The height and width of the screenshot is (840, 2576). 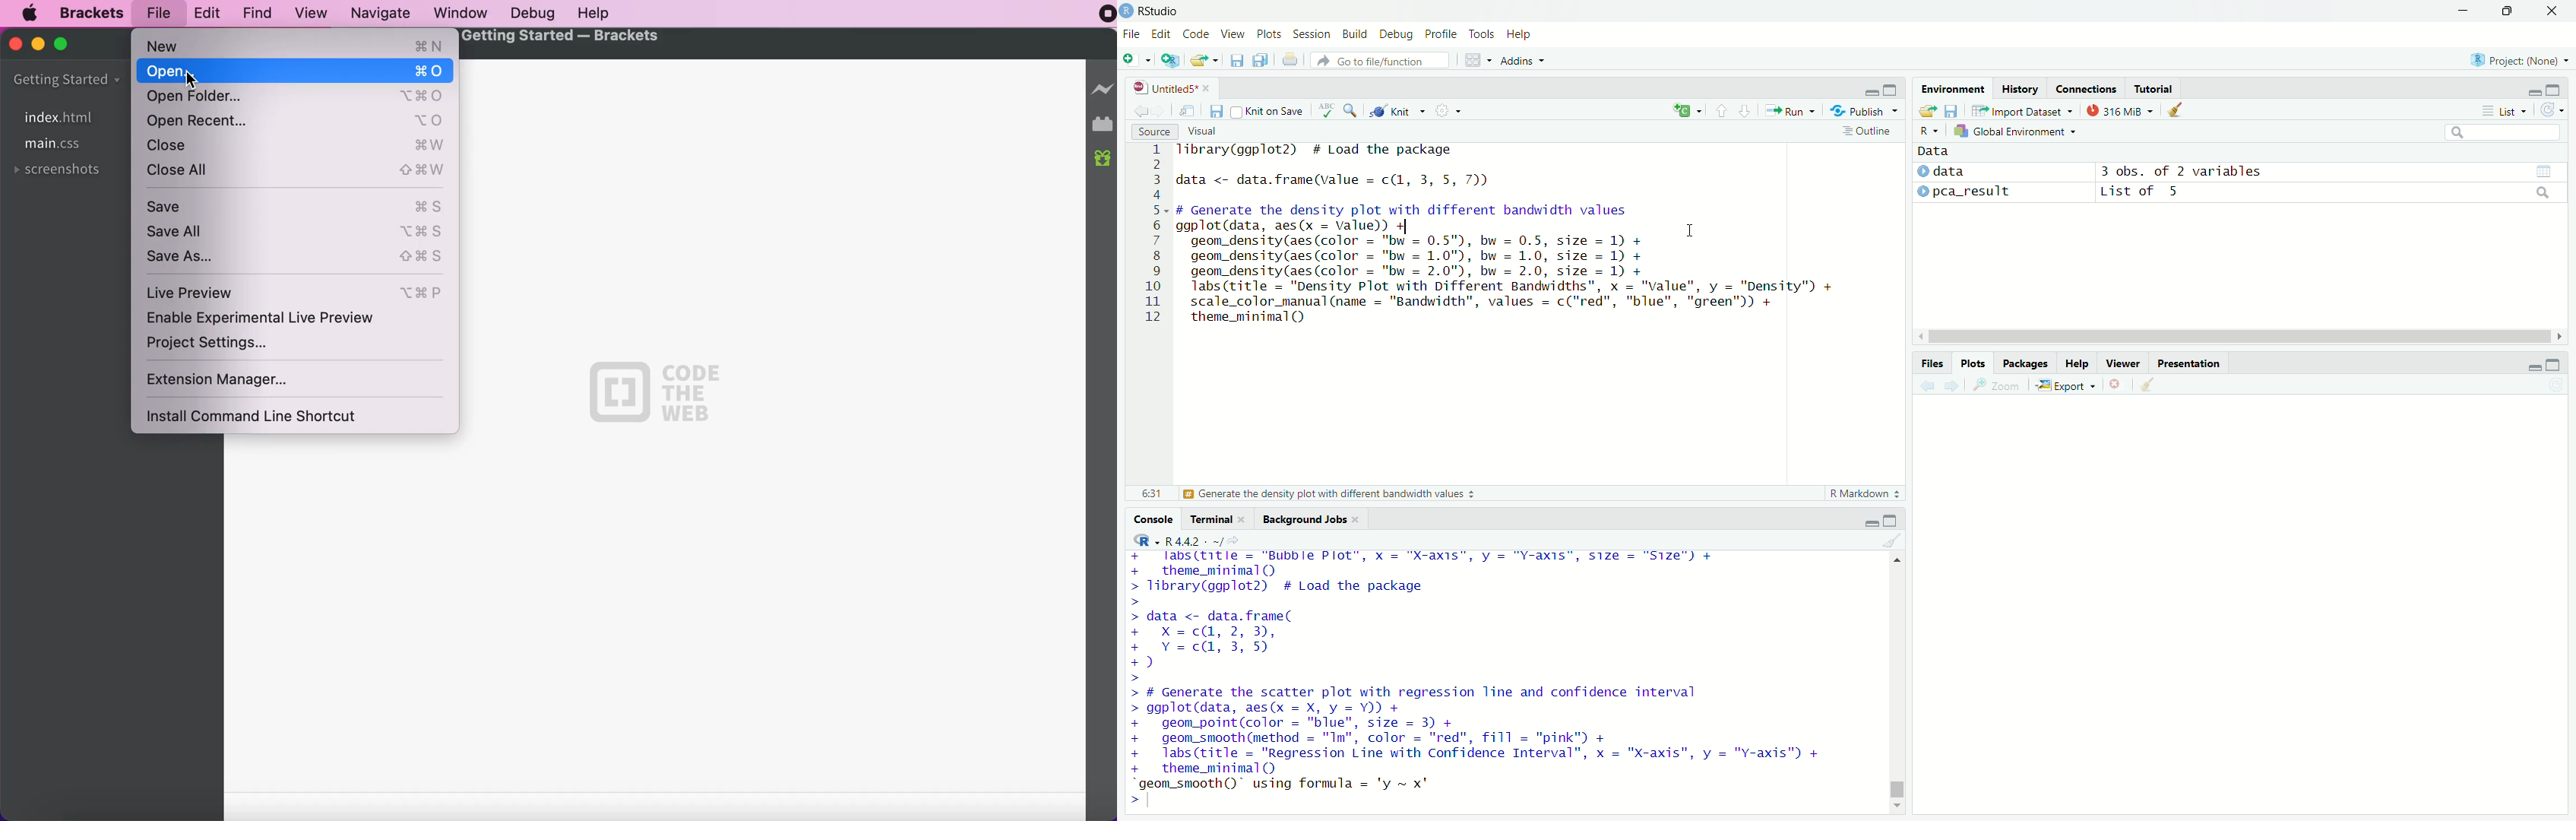 I want to click on Connections, so click(x=2084, y=87).